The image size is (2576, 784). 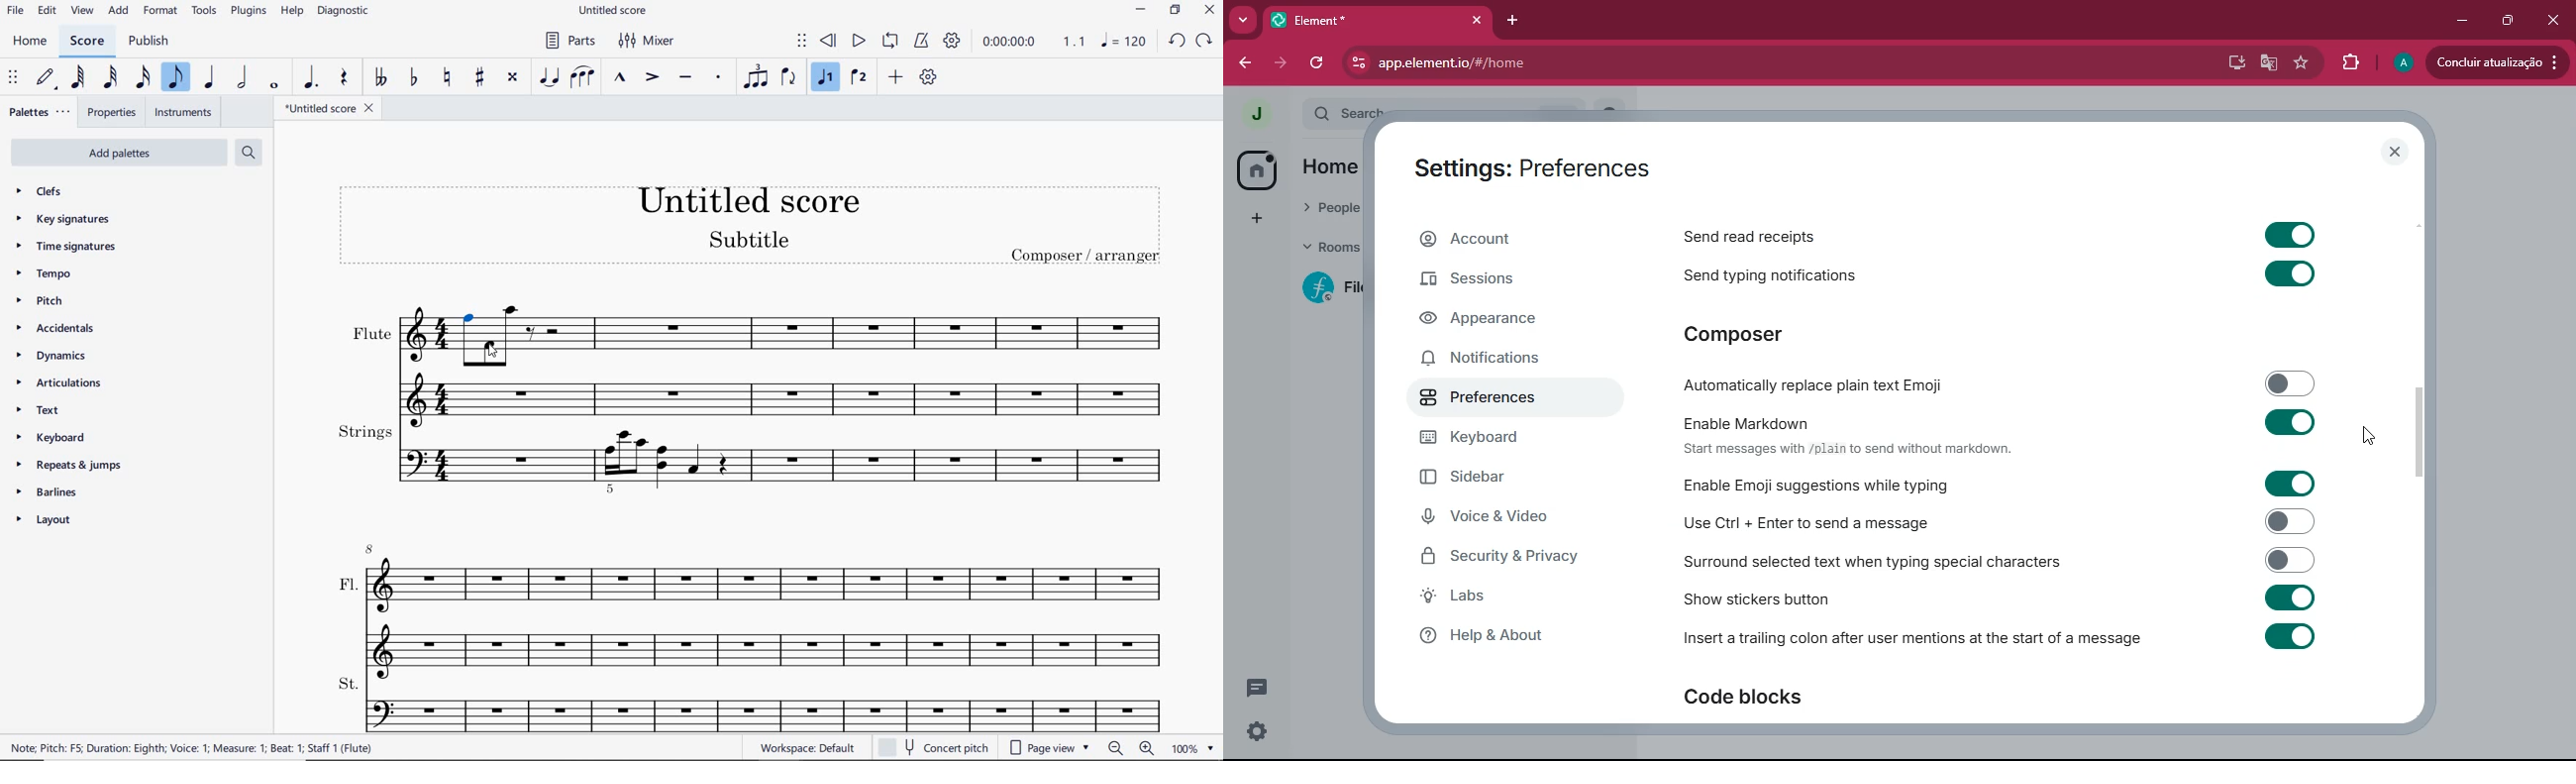 I want to click on layout, so click(x=44, y=522).